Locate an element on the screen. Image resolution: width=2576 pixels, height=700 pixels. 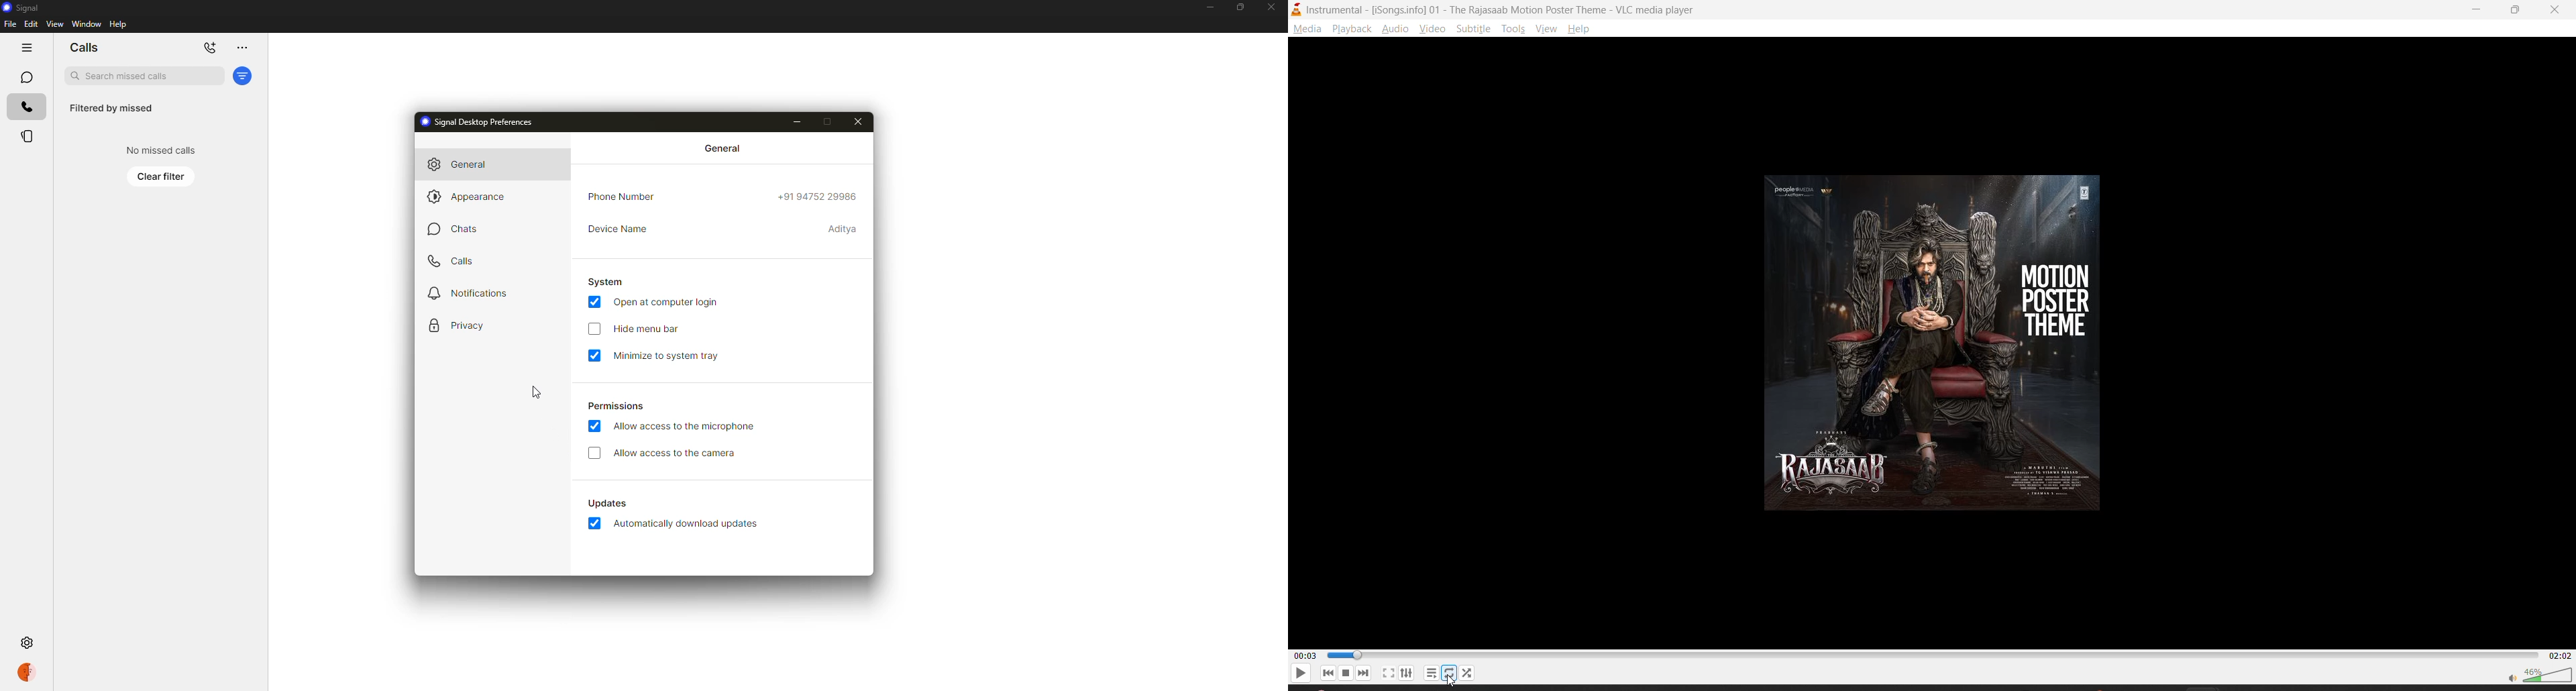
playback is located at coordinates (1350, 30).